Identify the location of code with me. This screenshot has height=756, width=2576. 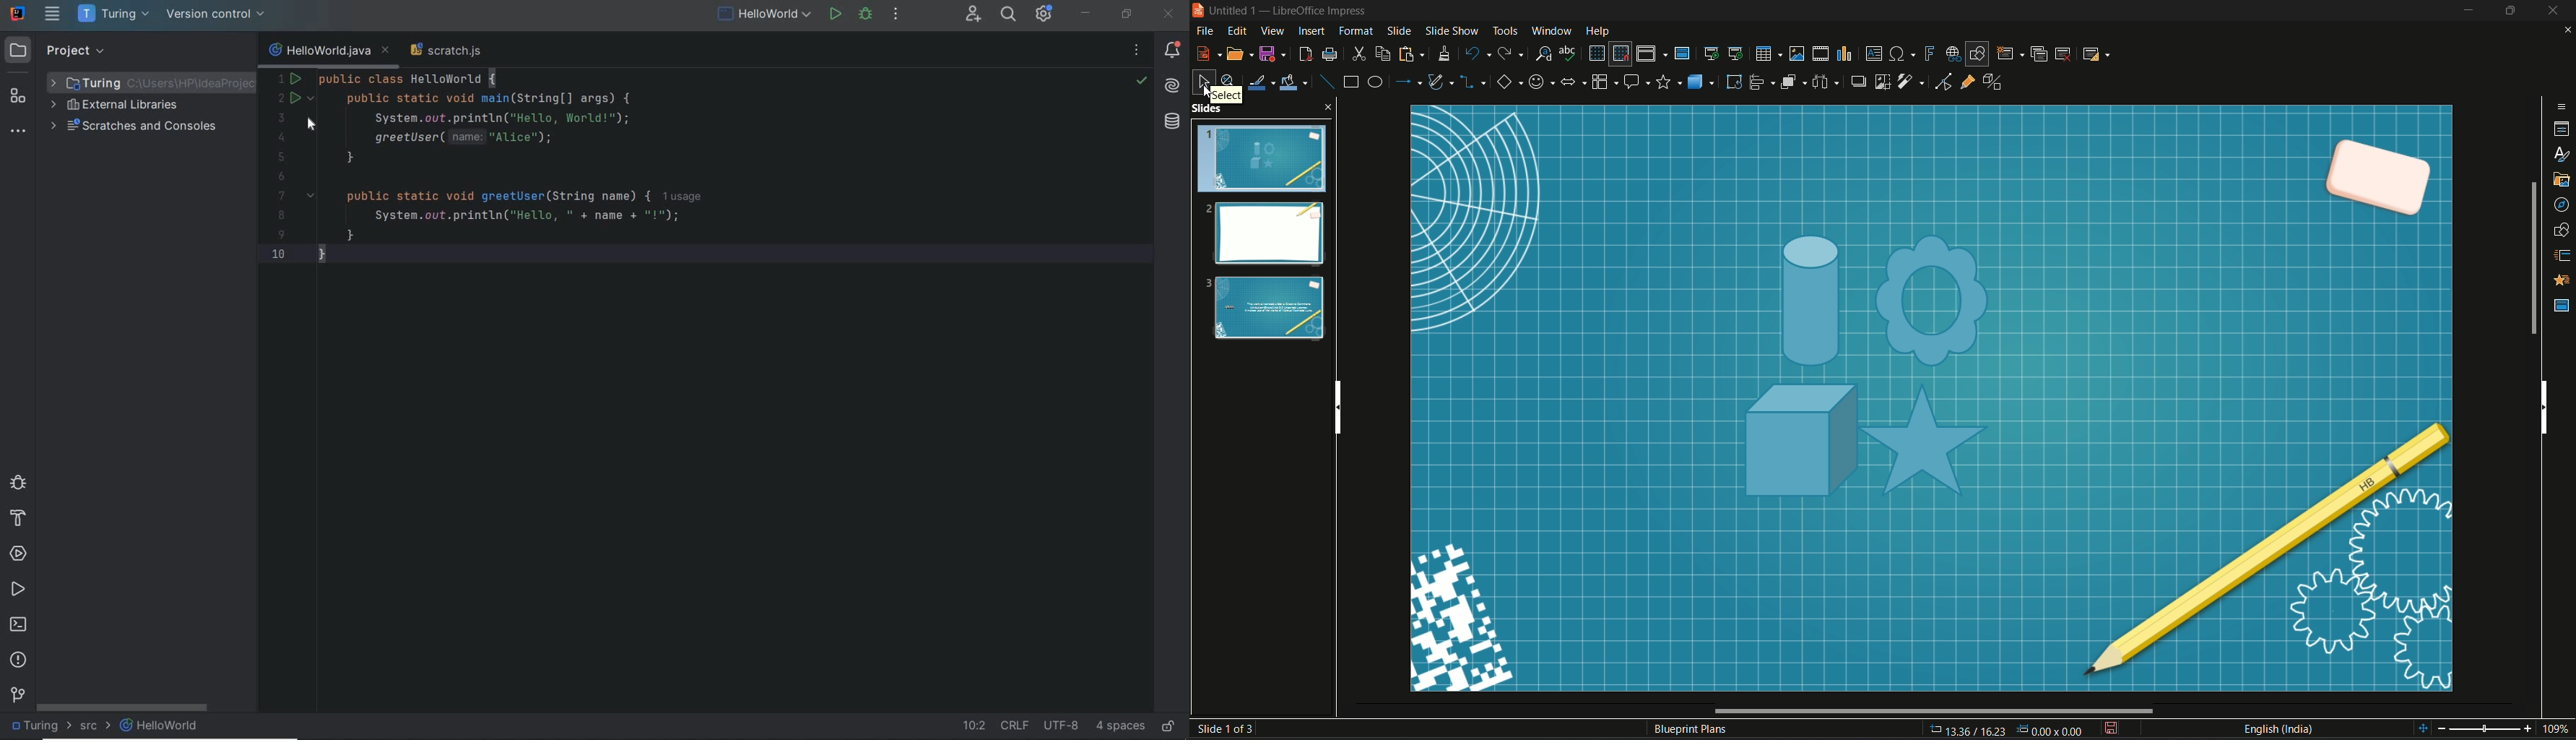
(973, 14).